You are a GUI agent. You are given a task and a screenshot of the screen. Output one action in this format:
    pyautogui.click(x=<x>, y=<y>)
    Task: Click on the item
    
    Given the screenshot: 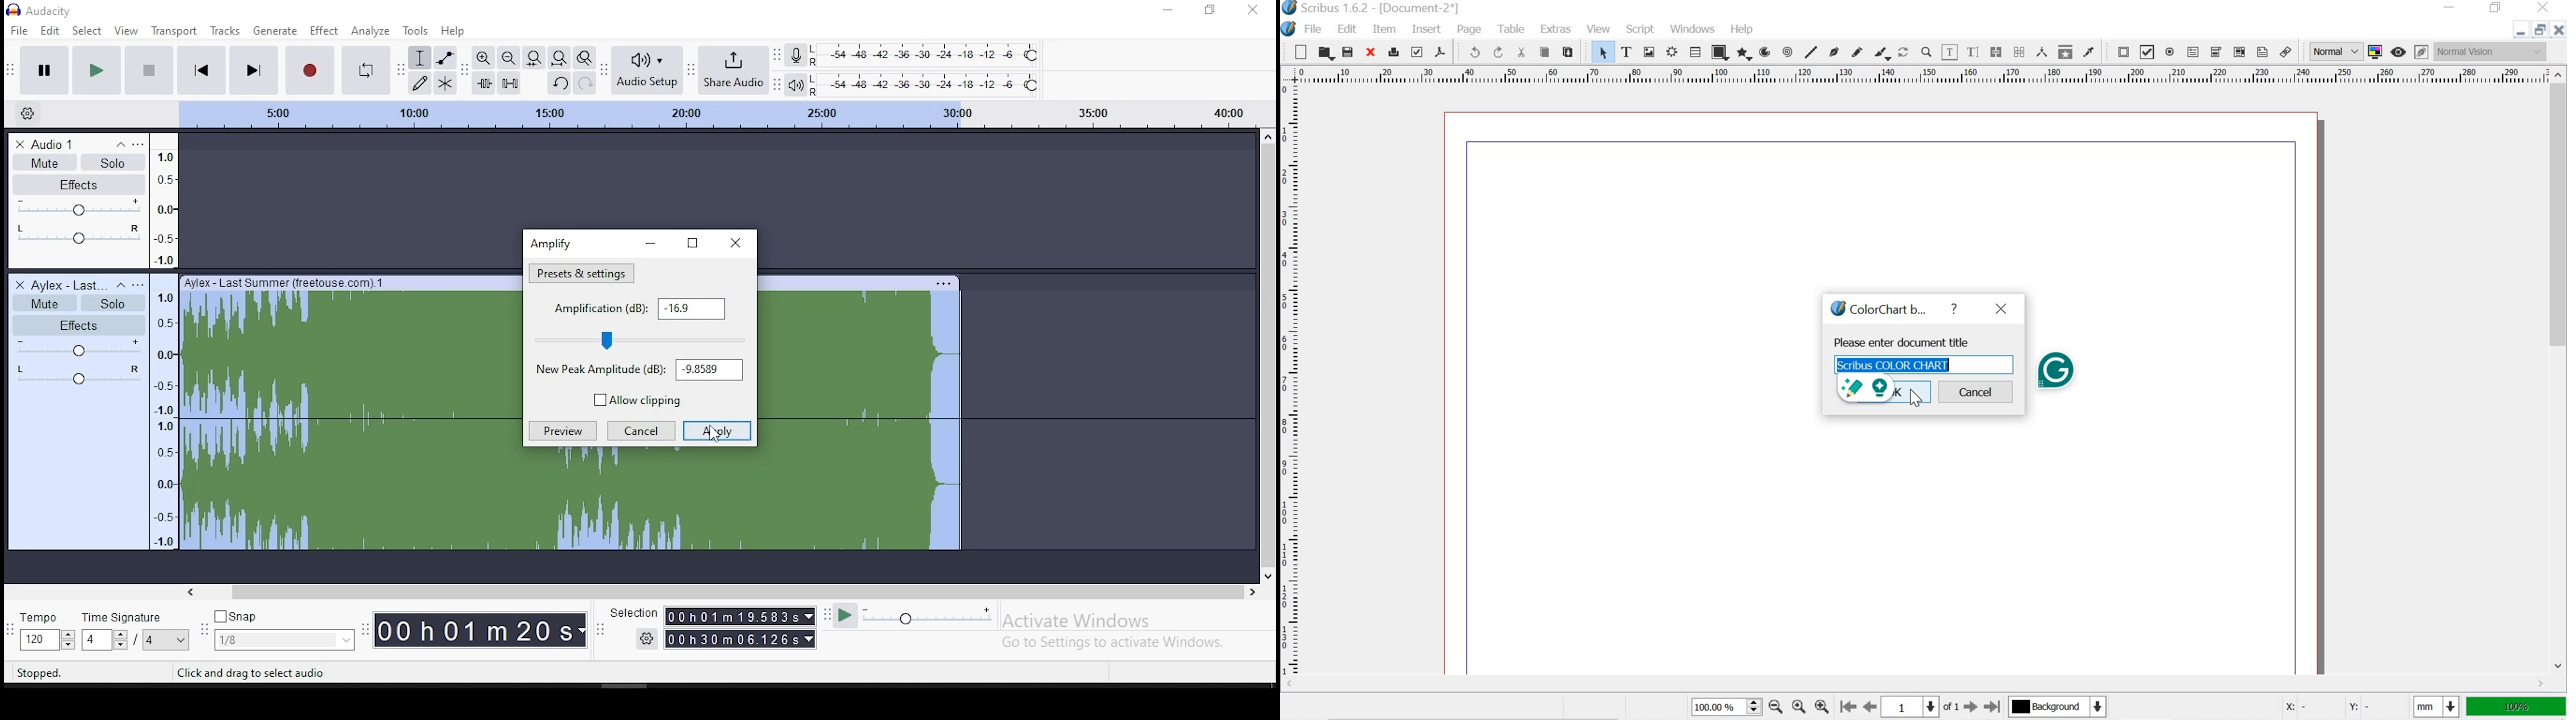 What is the action you would take?
    pyautogui.click(x=1385, y=29)
    